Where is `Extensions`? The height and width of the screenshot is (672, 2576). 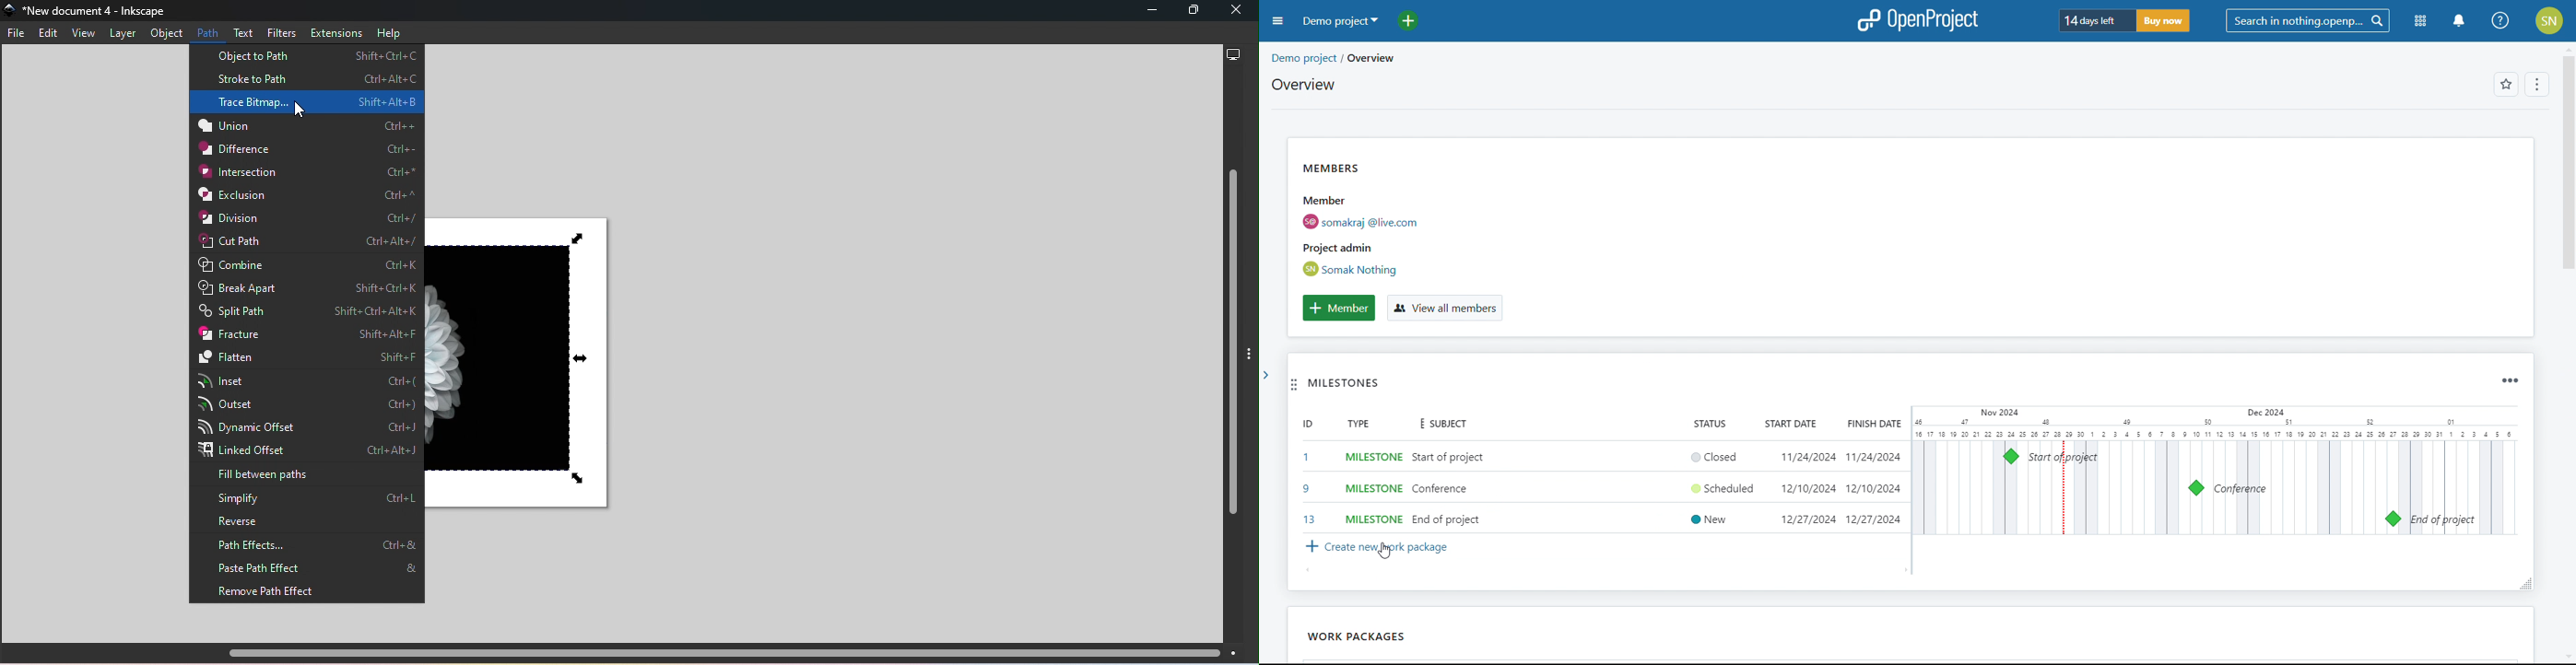 Extensions is located at coordinates (338, 33).